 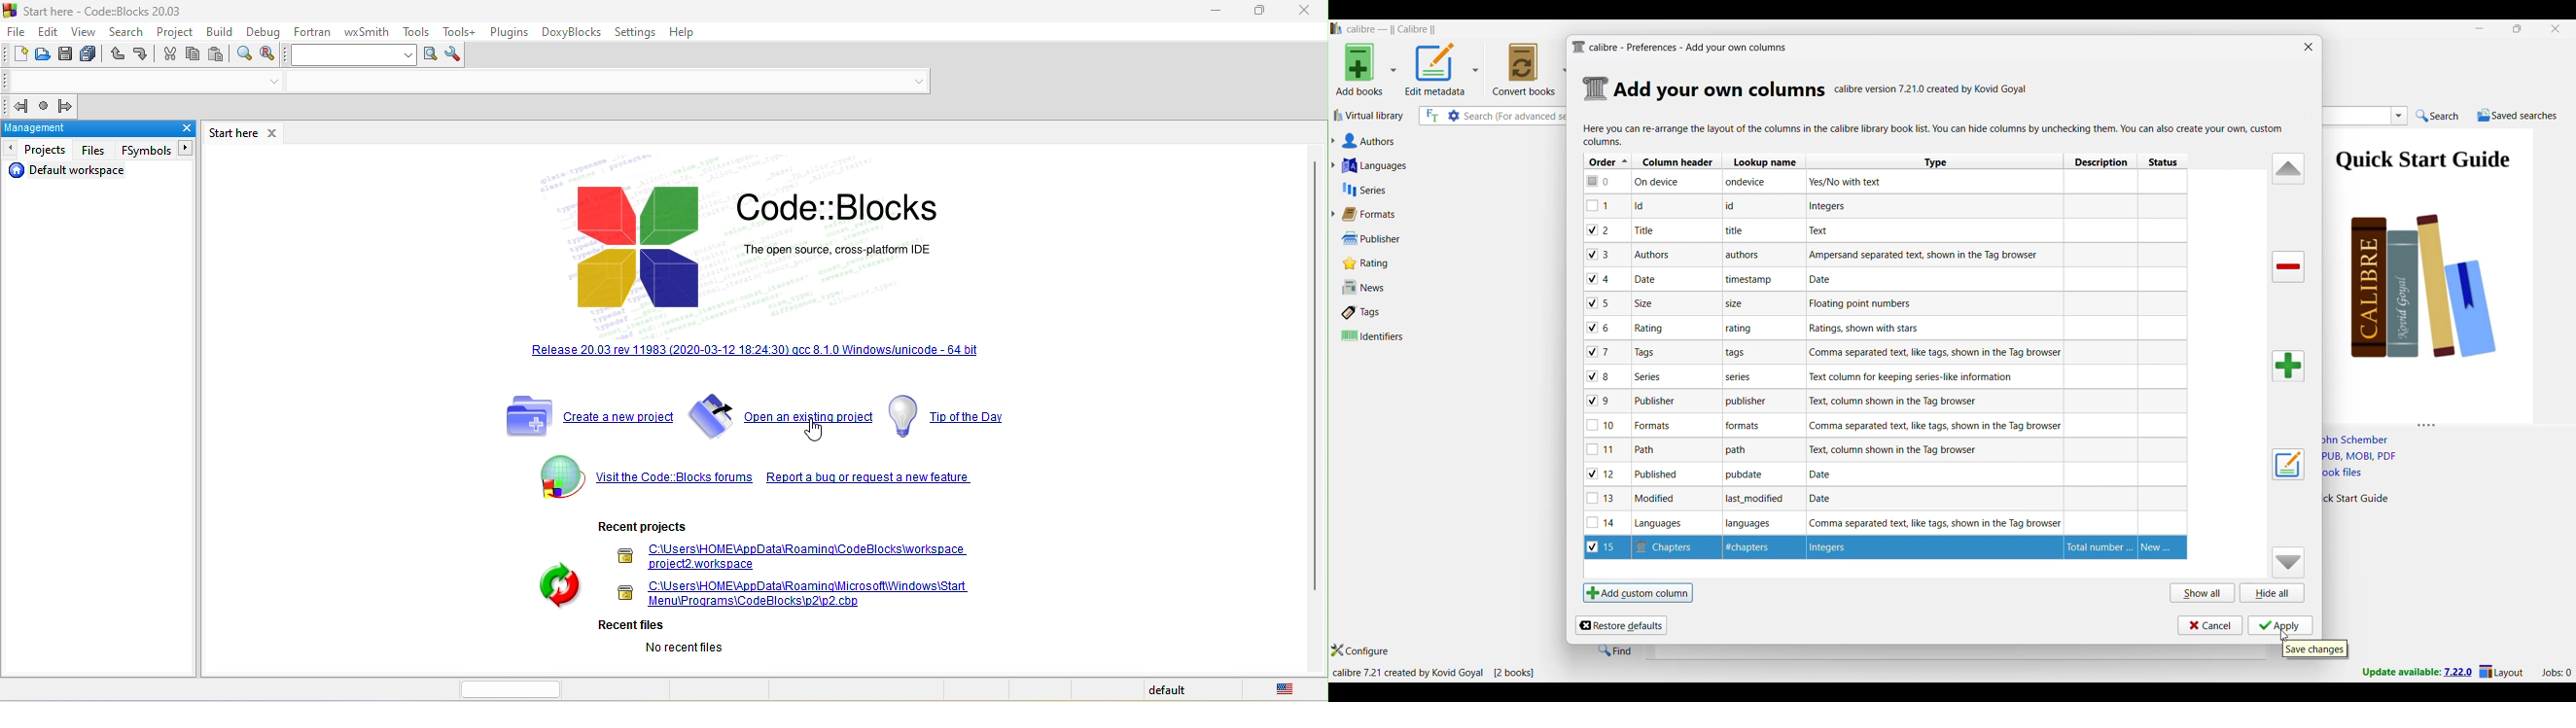 I want to click on cursor, so click(x=821, y=430).